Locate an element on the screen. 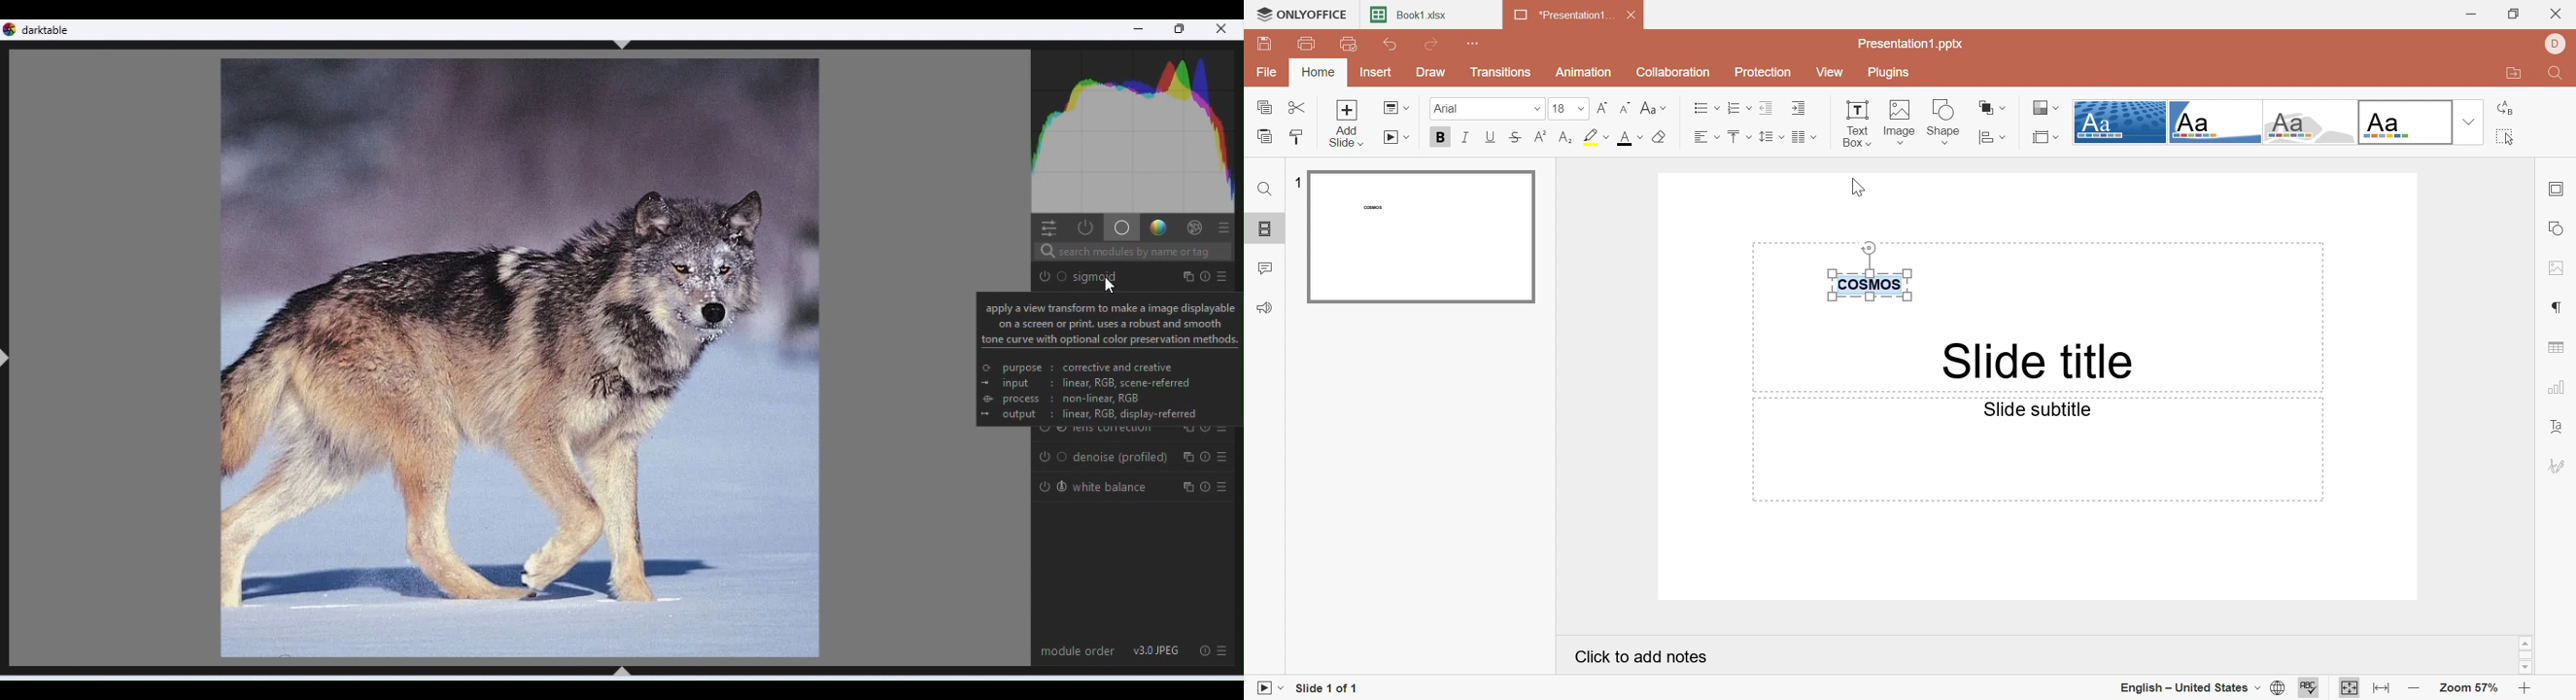  Cursor is located at coordinates (1855, 188).